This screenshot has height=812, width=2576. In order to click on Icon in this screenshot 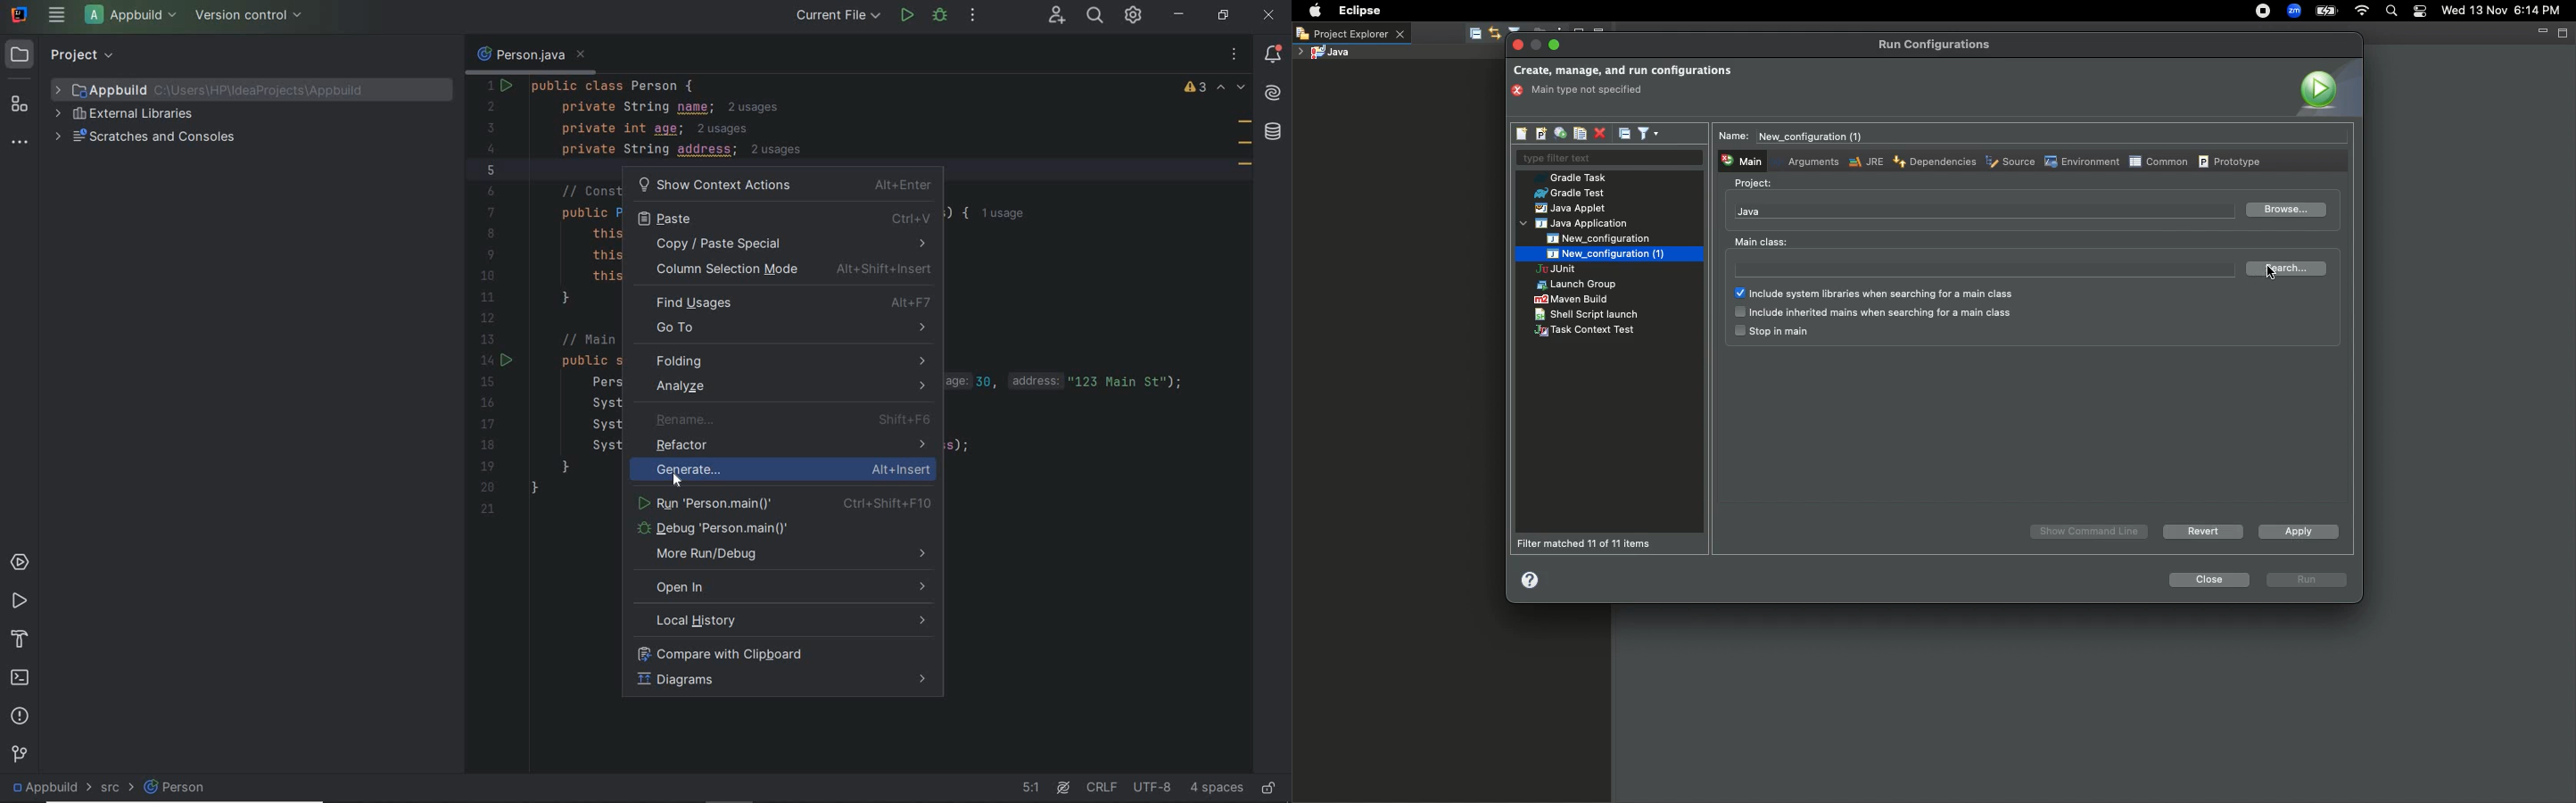, I will do `click(2326, 87)`.